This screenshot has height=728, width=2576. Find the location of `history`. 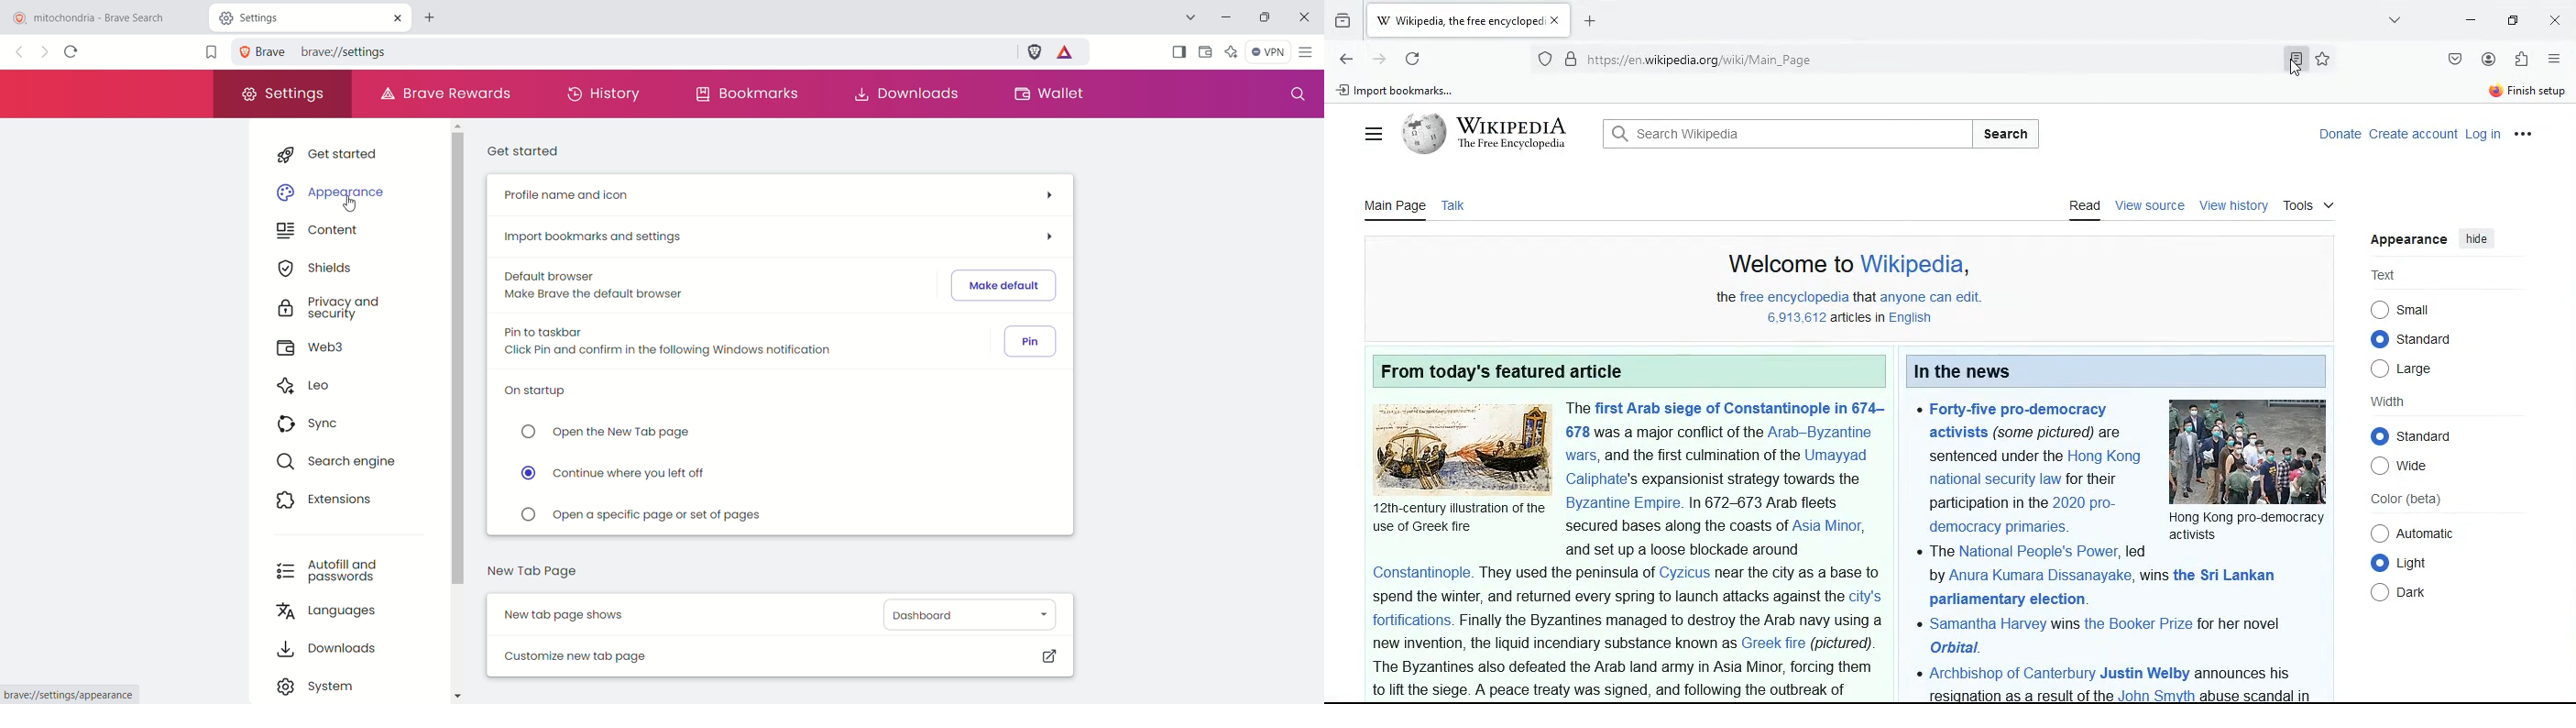

history is located at coordinates (1342, 22).